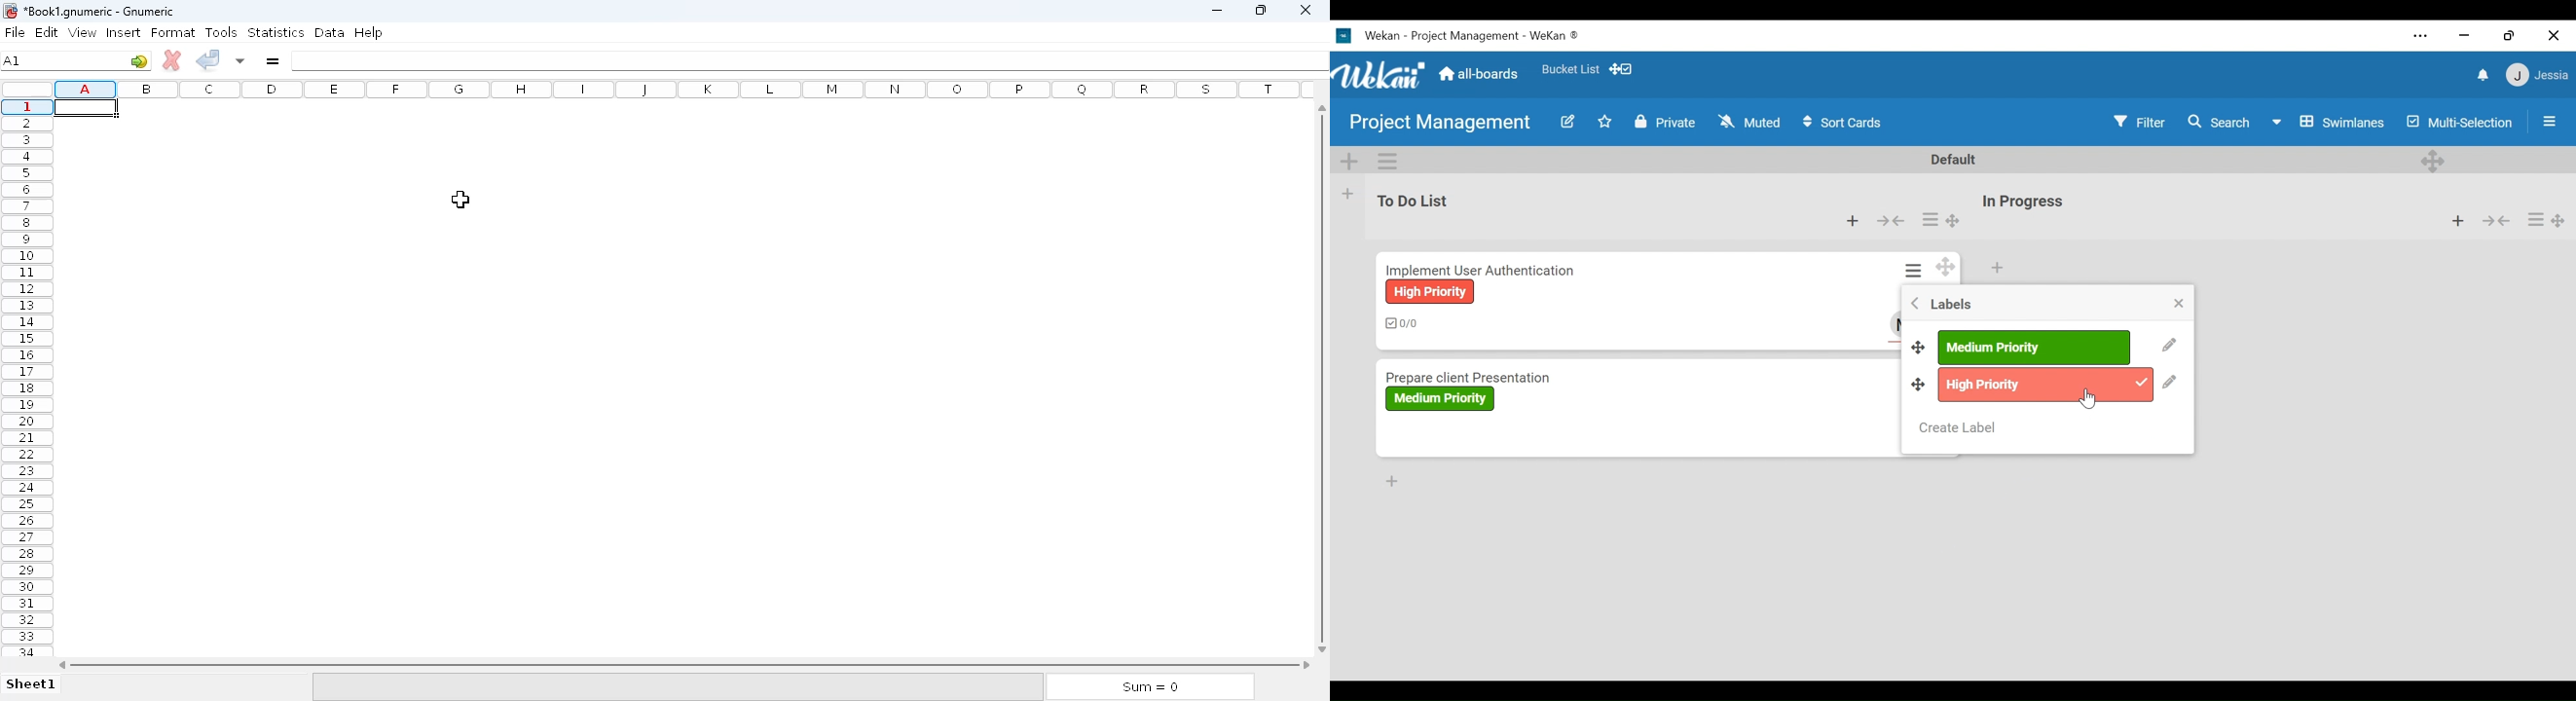 This screenshot has width=2576, height=728. Describe the element at coordinates (2464, 36) in the screenshot. I see `minimize` at that location.